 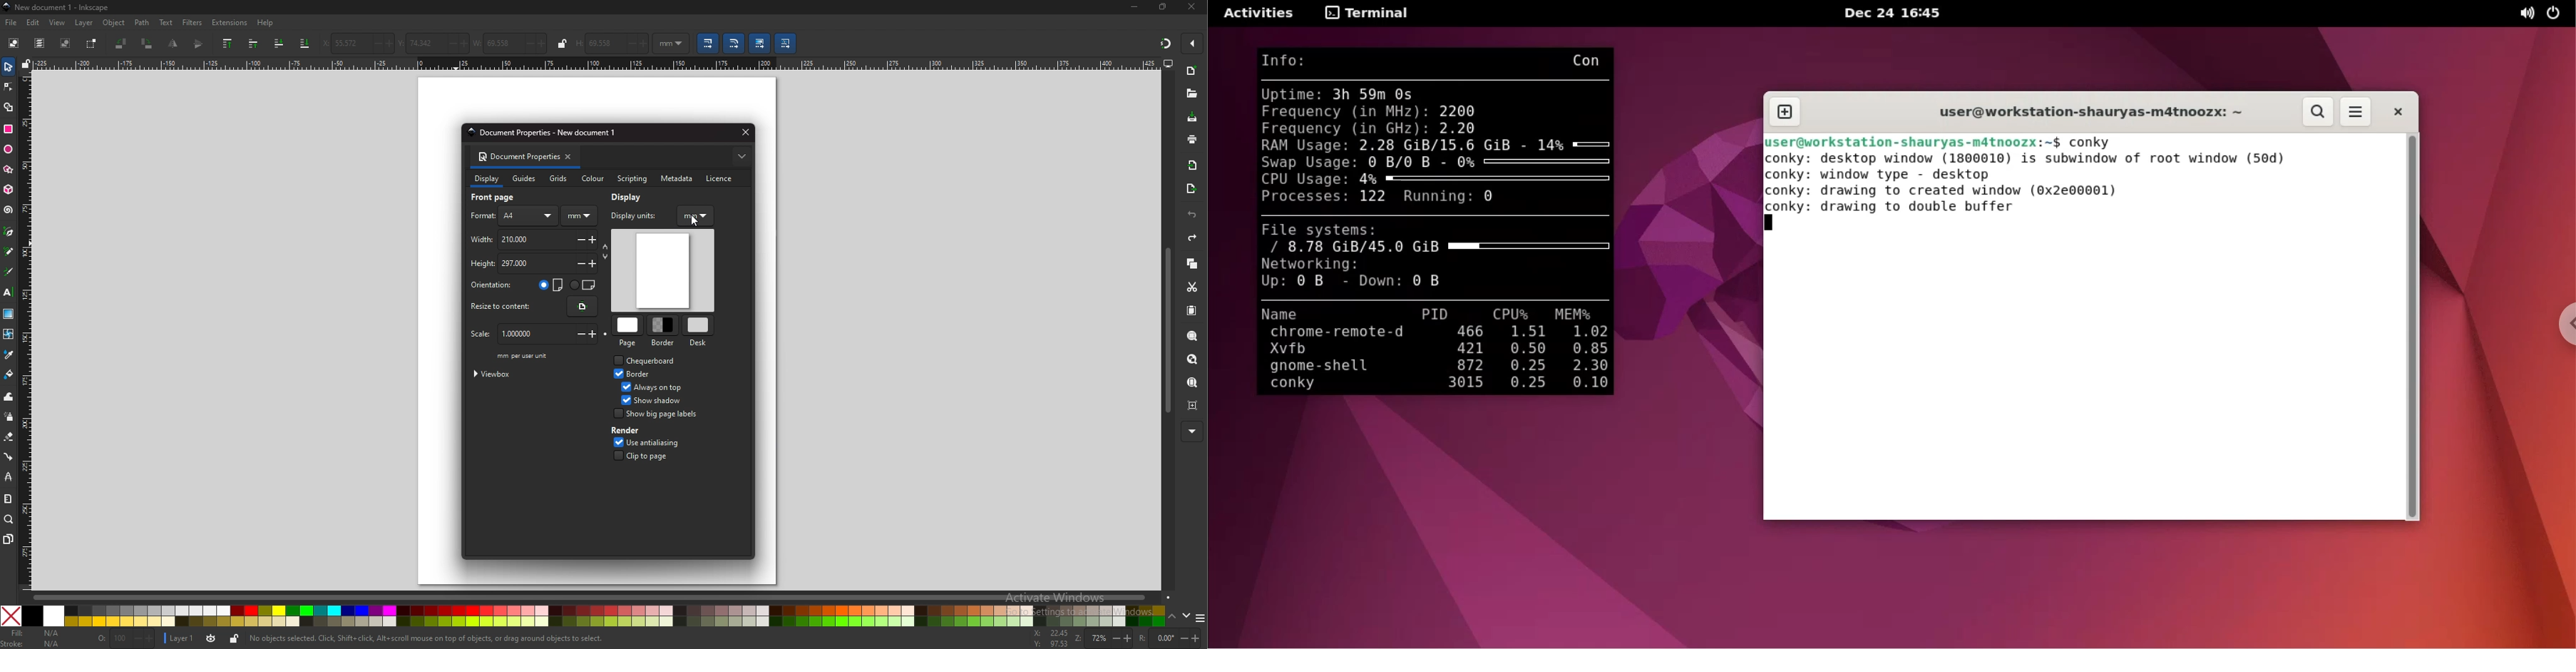 I want to click on document properties - New document 1, so click(x=544, y=133).